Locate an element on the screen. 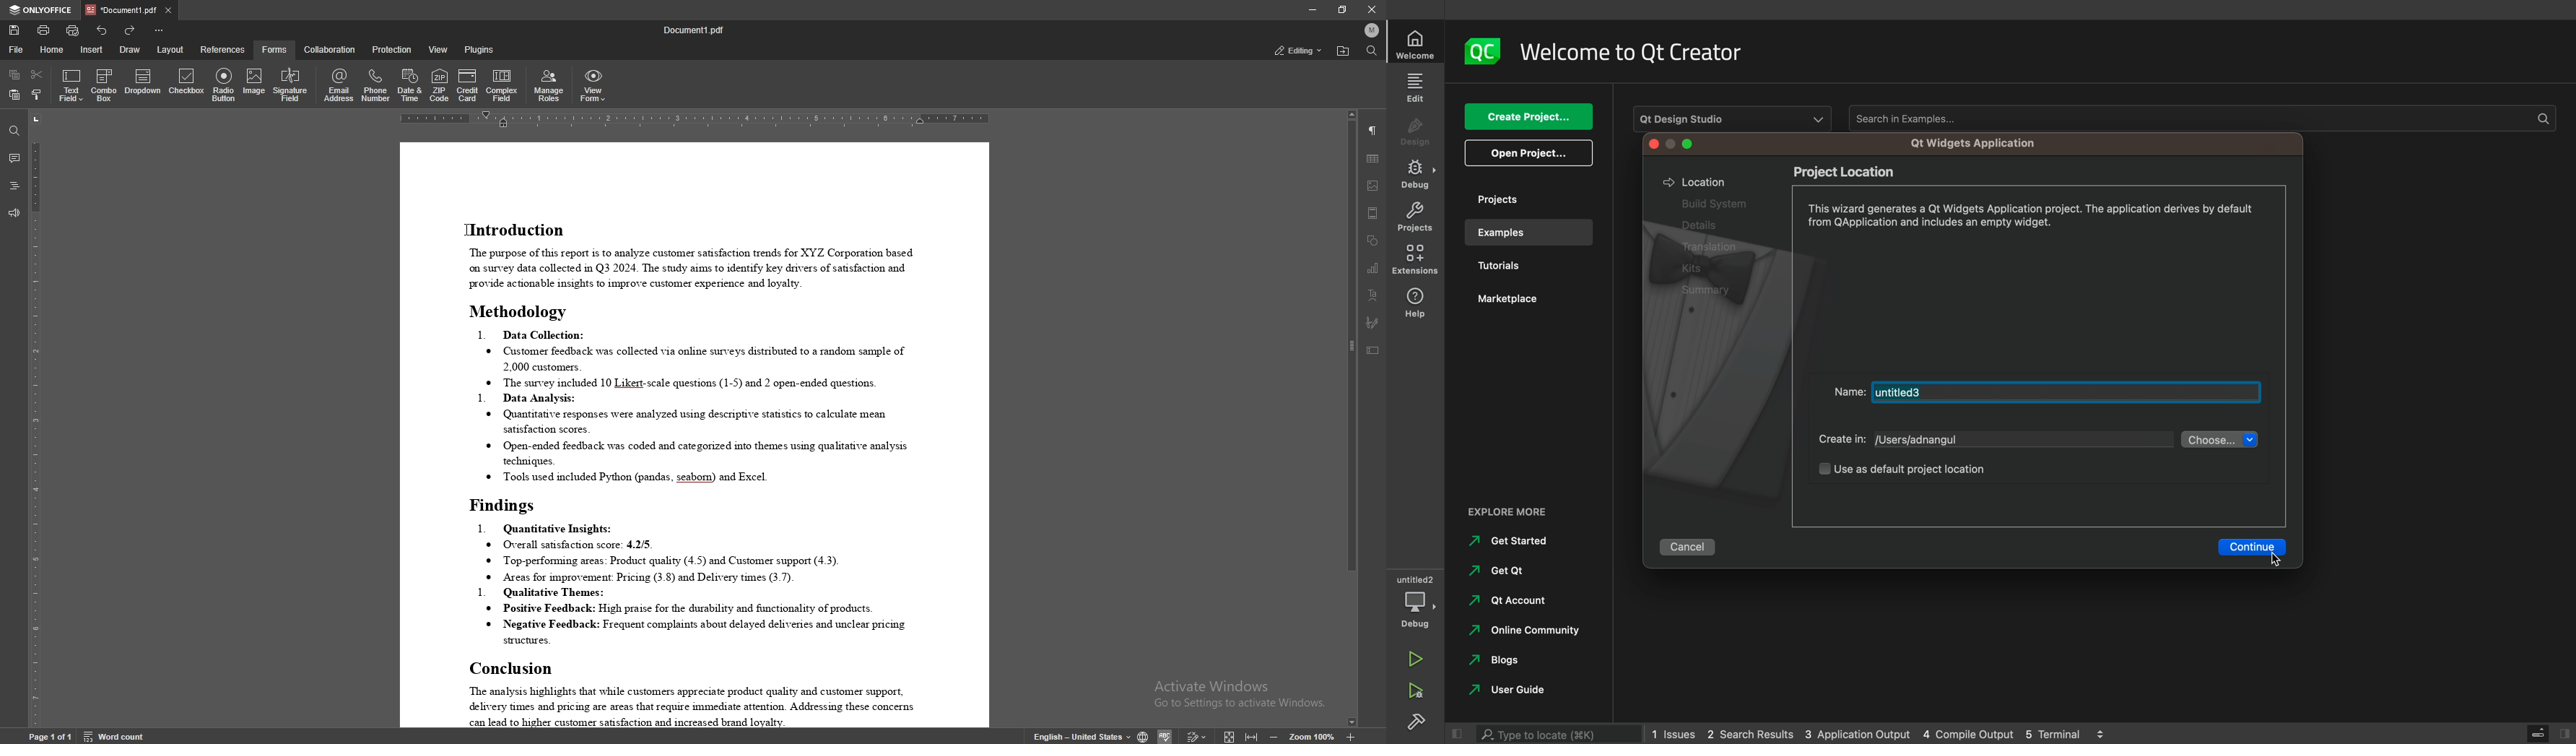  horizontal scale is located at coordinates (695, 118).